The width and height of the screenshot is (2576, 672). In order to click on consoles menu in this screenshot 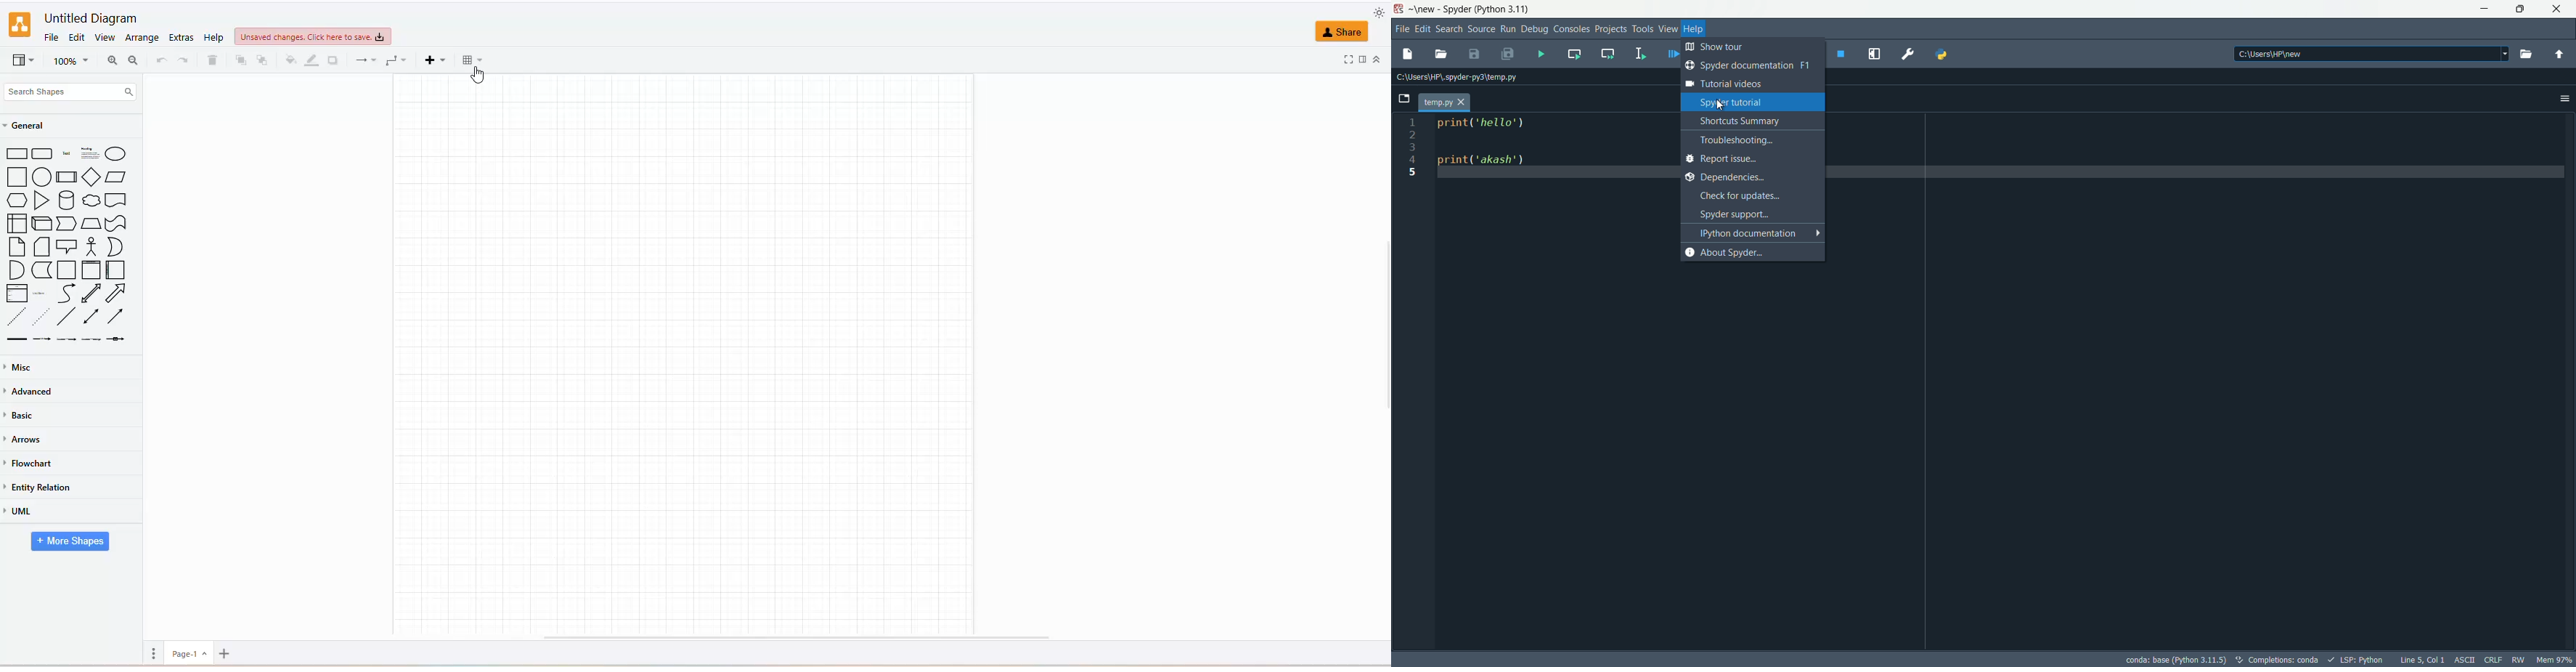, I will do `click(1571, 29)`.